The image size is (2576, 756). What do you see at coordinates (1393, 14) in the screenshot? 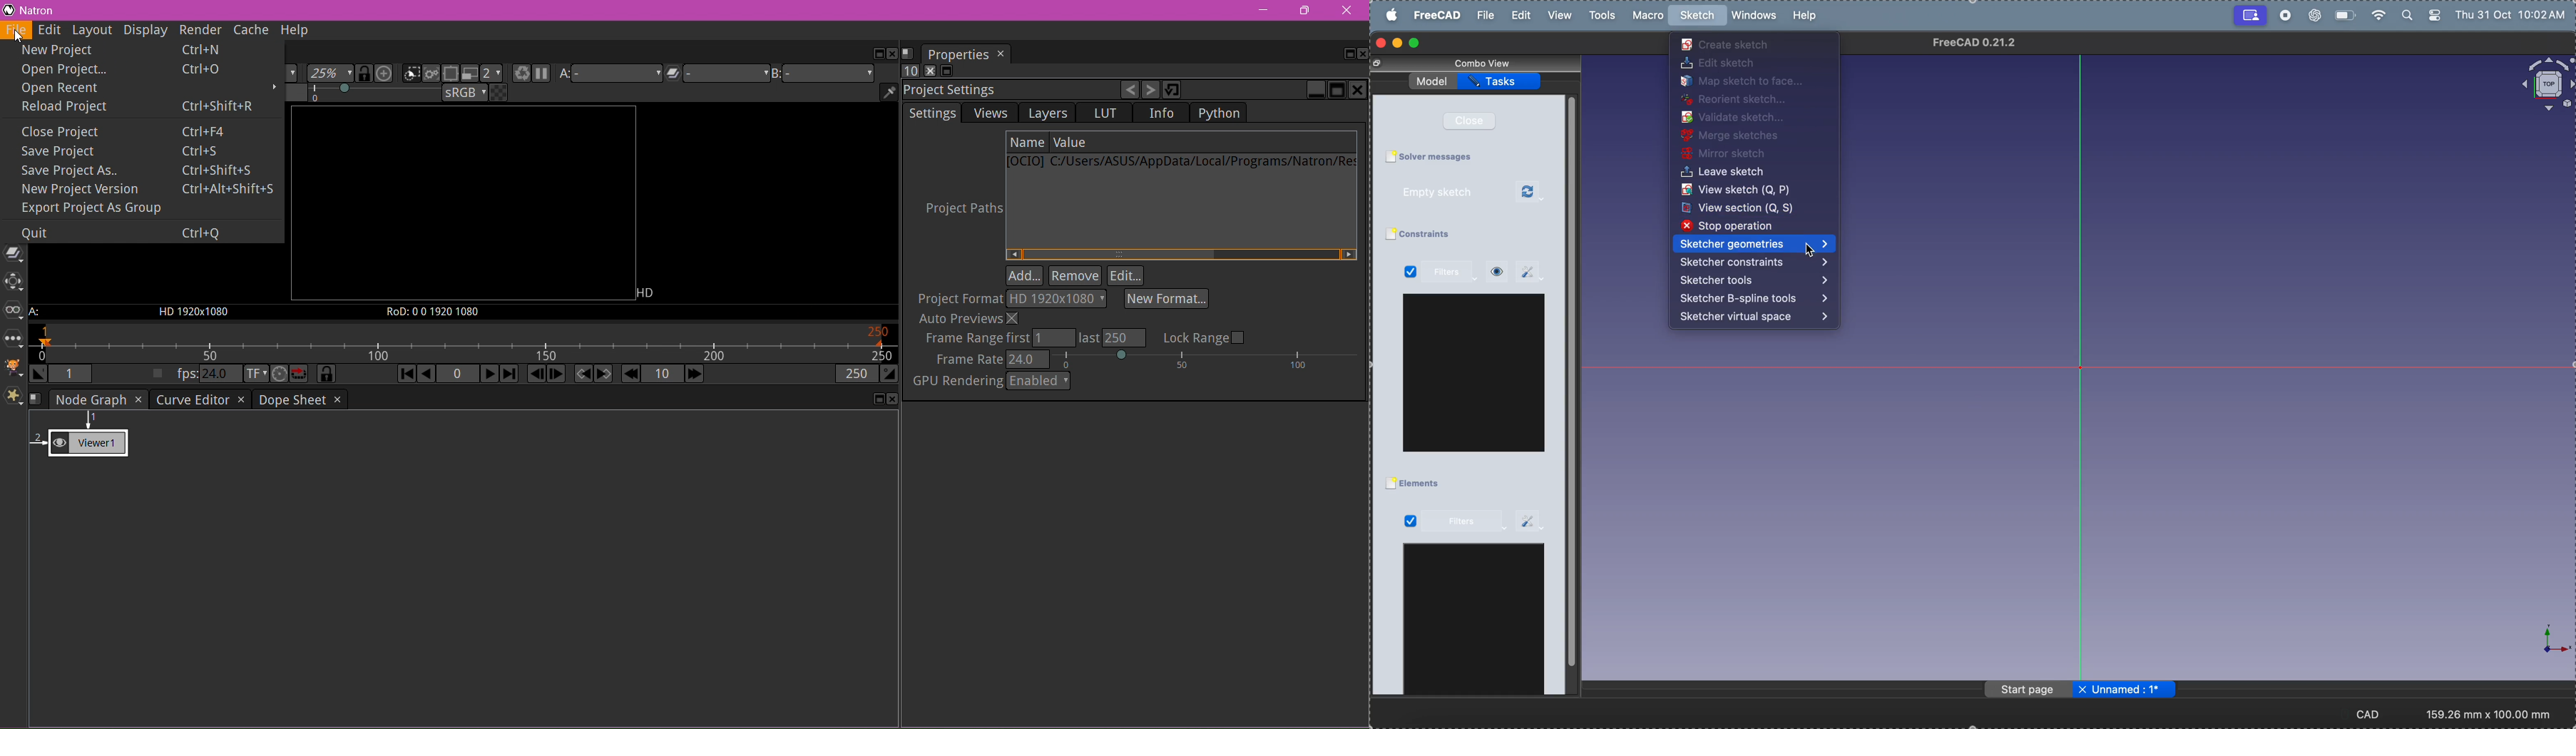
I see `apple menu` at bounding box center [1393, 14].